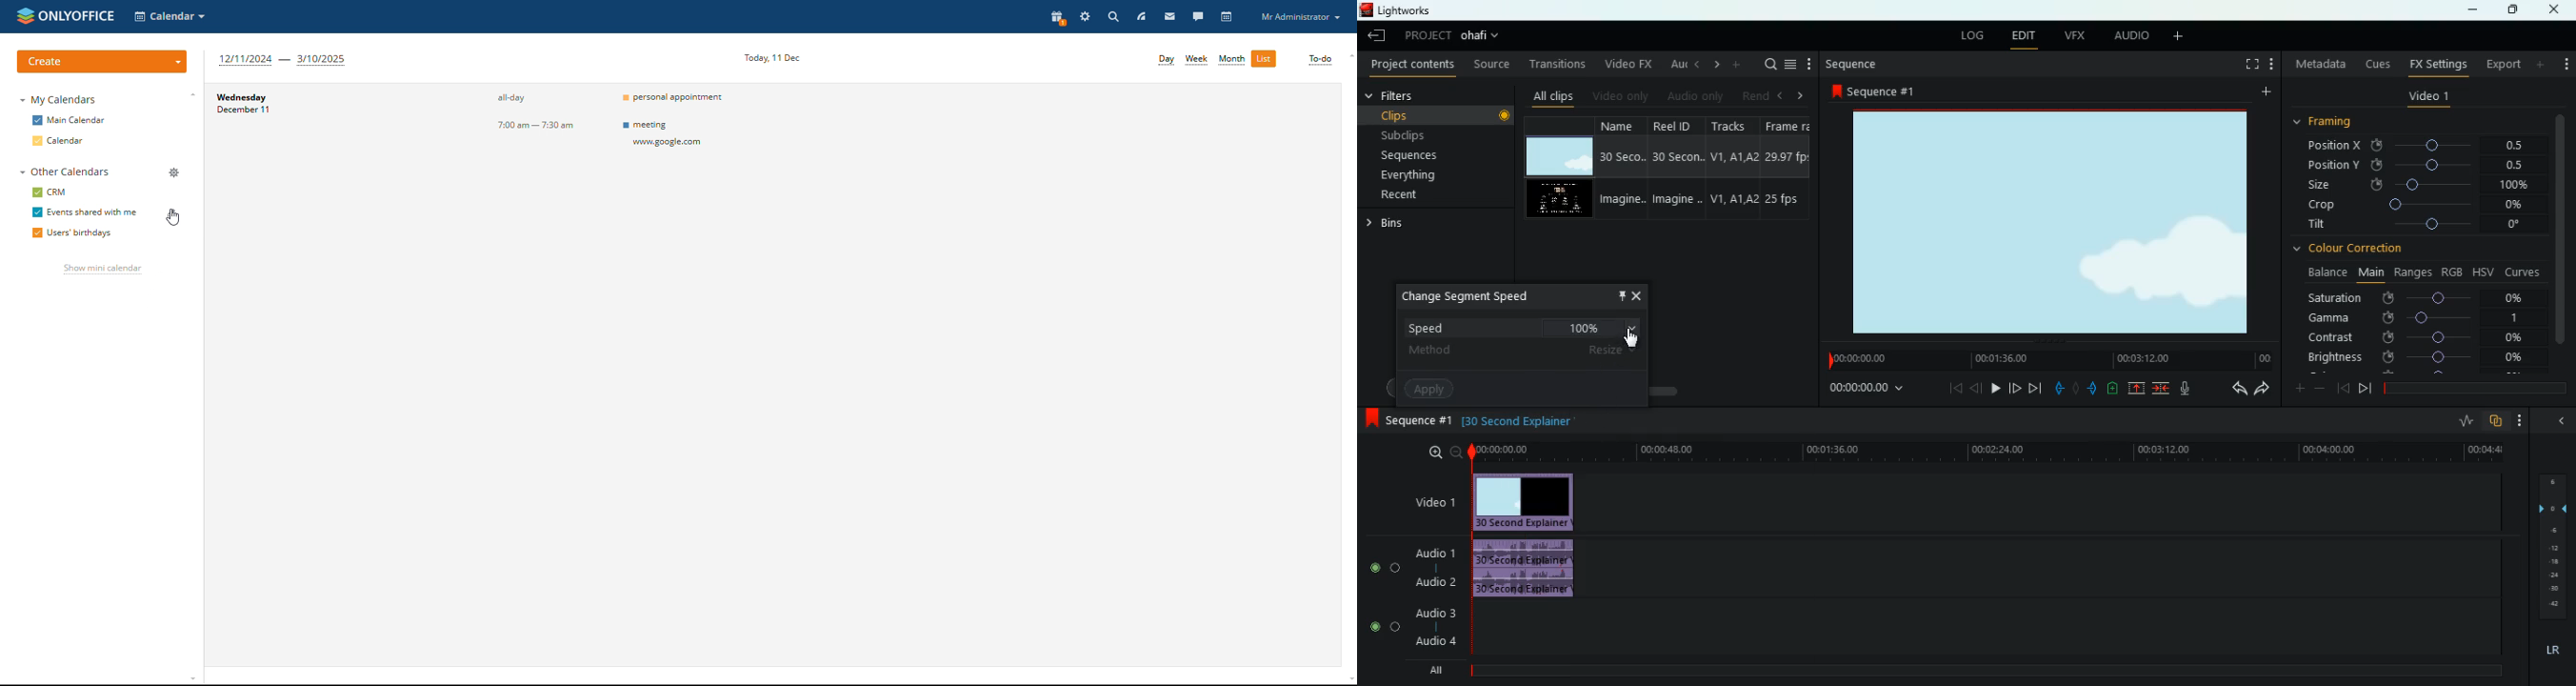 Image resolution: width=2576 pixels, height=700 pixels. What do you see at coordinates (1969, 33) in the screenshot?
I see `log` at bounding box center [1969, 33].